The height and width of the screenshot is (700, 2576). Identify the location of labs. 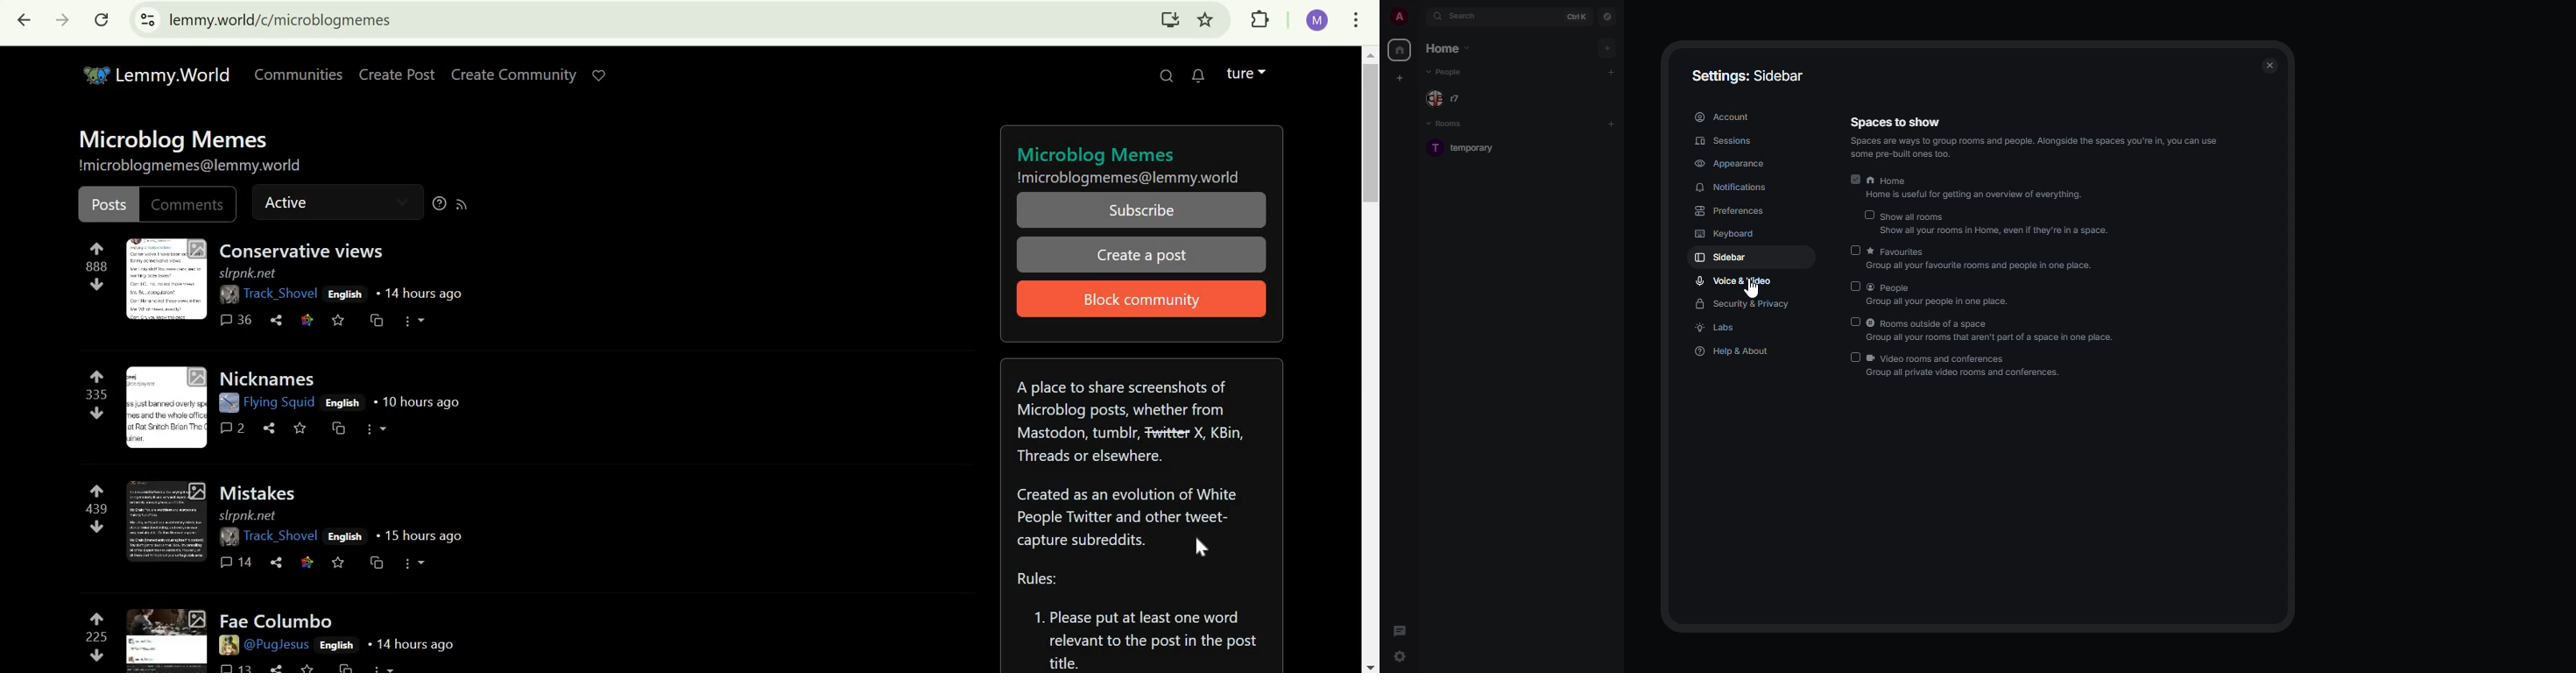
(1717, 329).